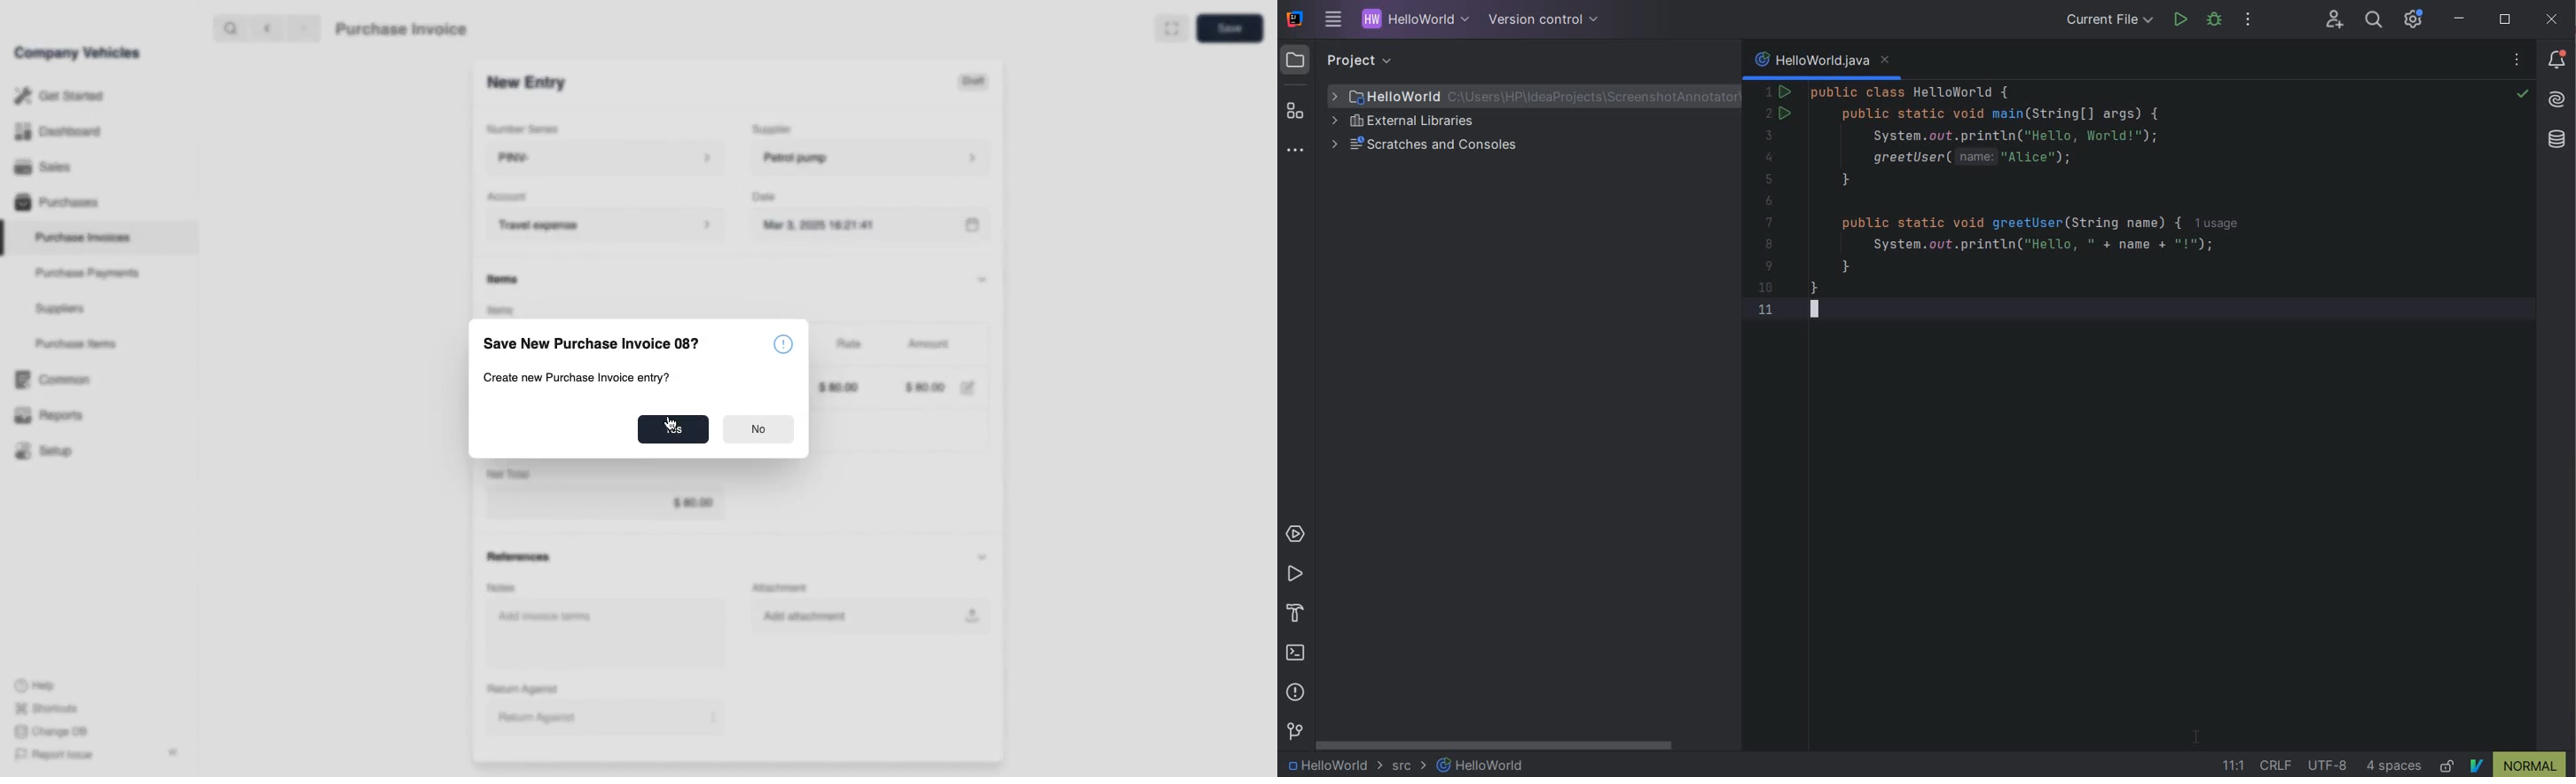 The width and height of the screenshot is (2576, 784). I want to click on Create new Purchase Invoice entry?, so click(577, 379).